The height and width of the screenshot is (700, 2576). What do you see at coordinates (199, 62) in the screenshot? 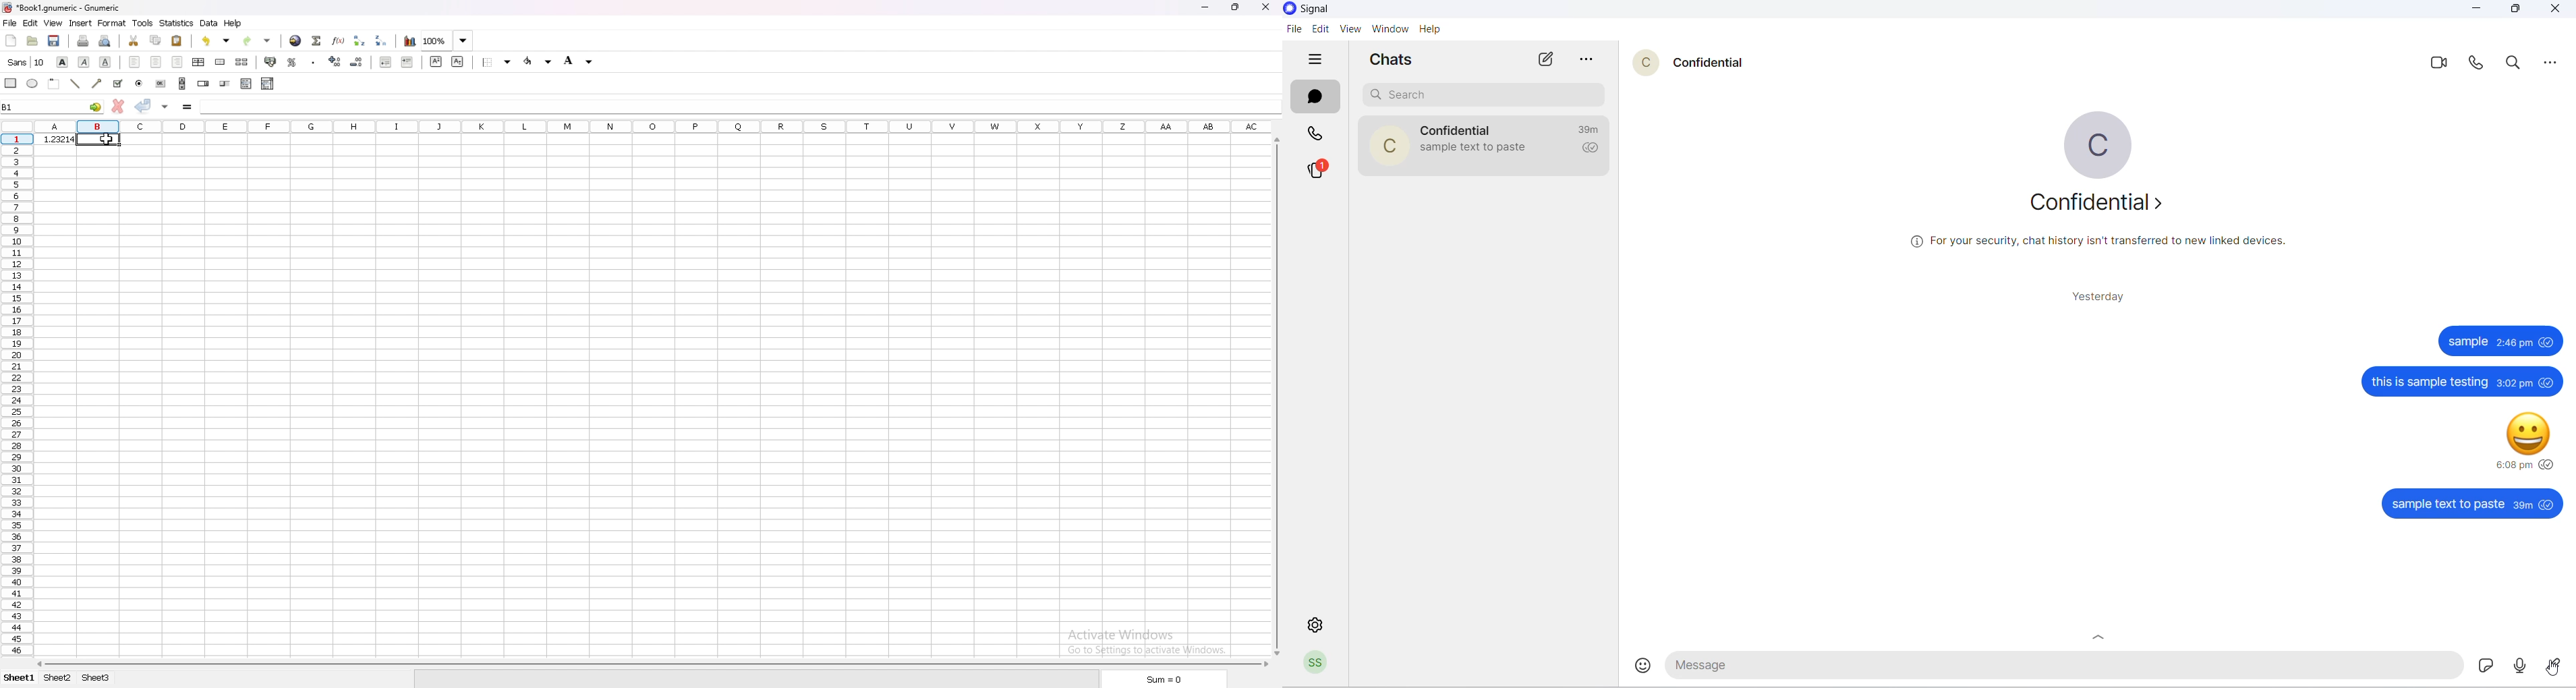
I see `centre horizontally` at bounding box center [199, 62].